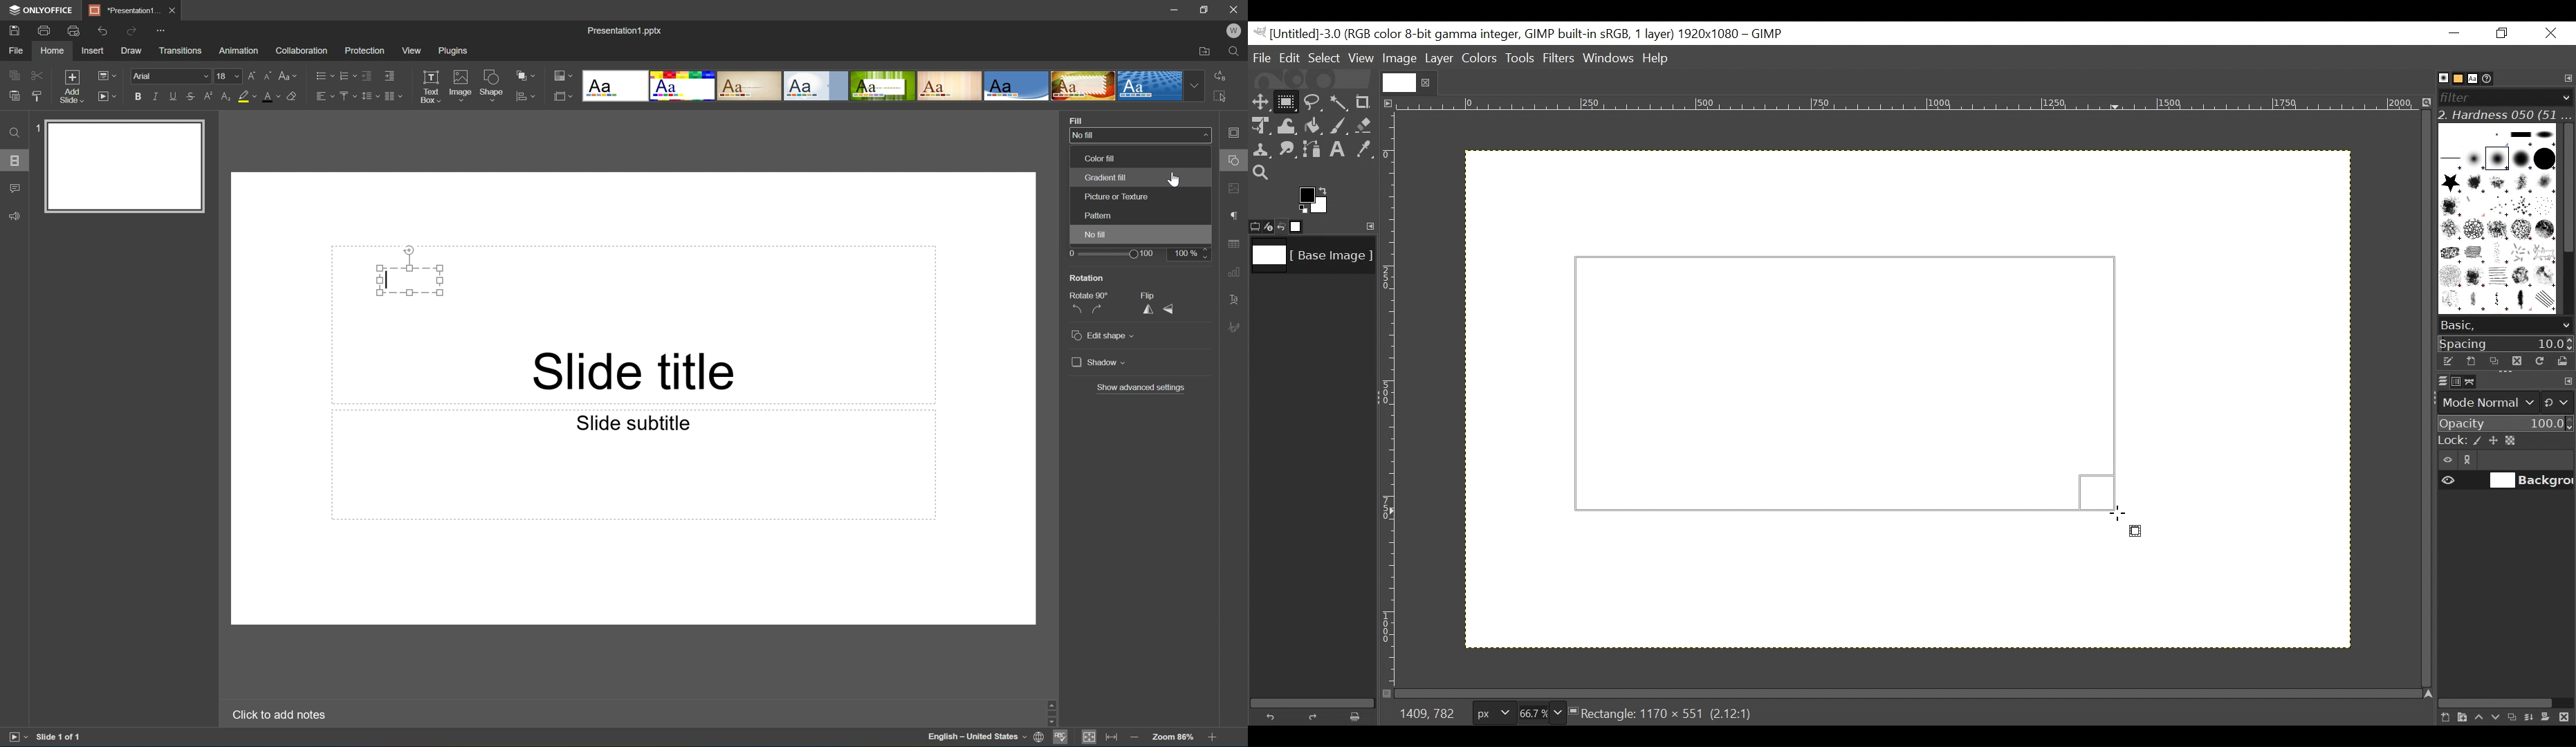 This screenshot has height=756, width=2576. Describe the element at coordinates (1658, 59) in the screenshot. I see `Help` at that location.